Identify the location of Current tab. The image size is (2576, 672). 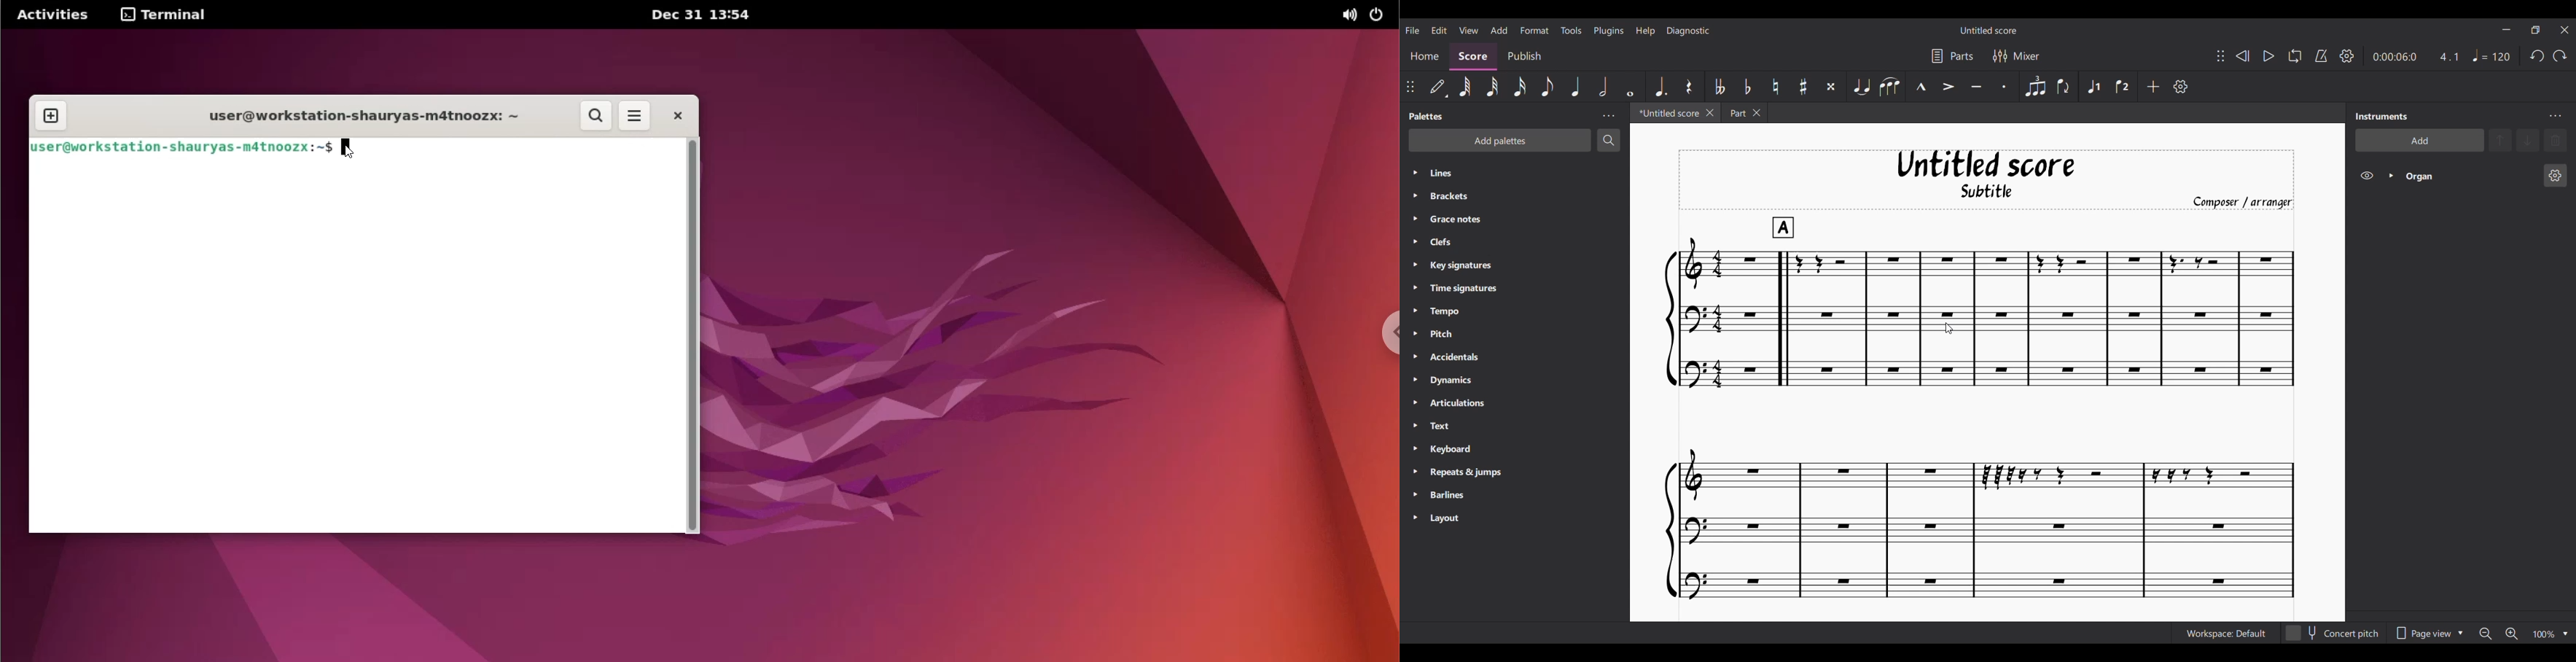
(1667, 113).